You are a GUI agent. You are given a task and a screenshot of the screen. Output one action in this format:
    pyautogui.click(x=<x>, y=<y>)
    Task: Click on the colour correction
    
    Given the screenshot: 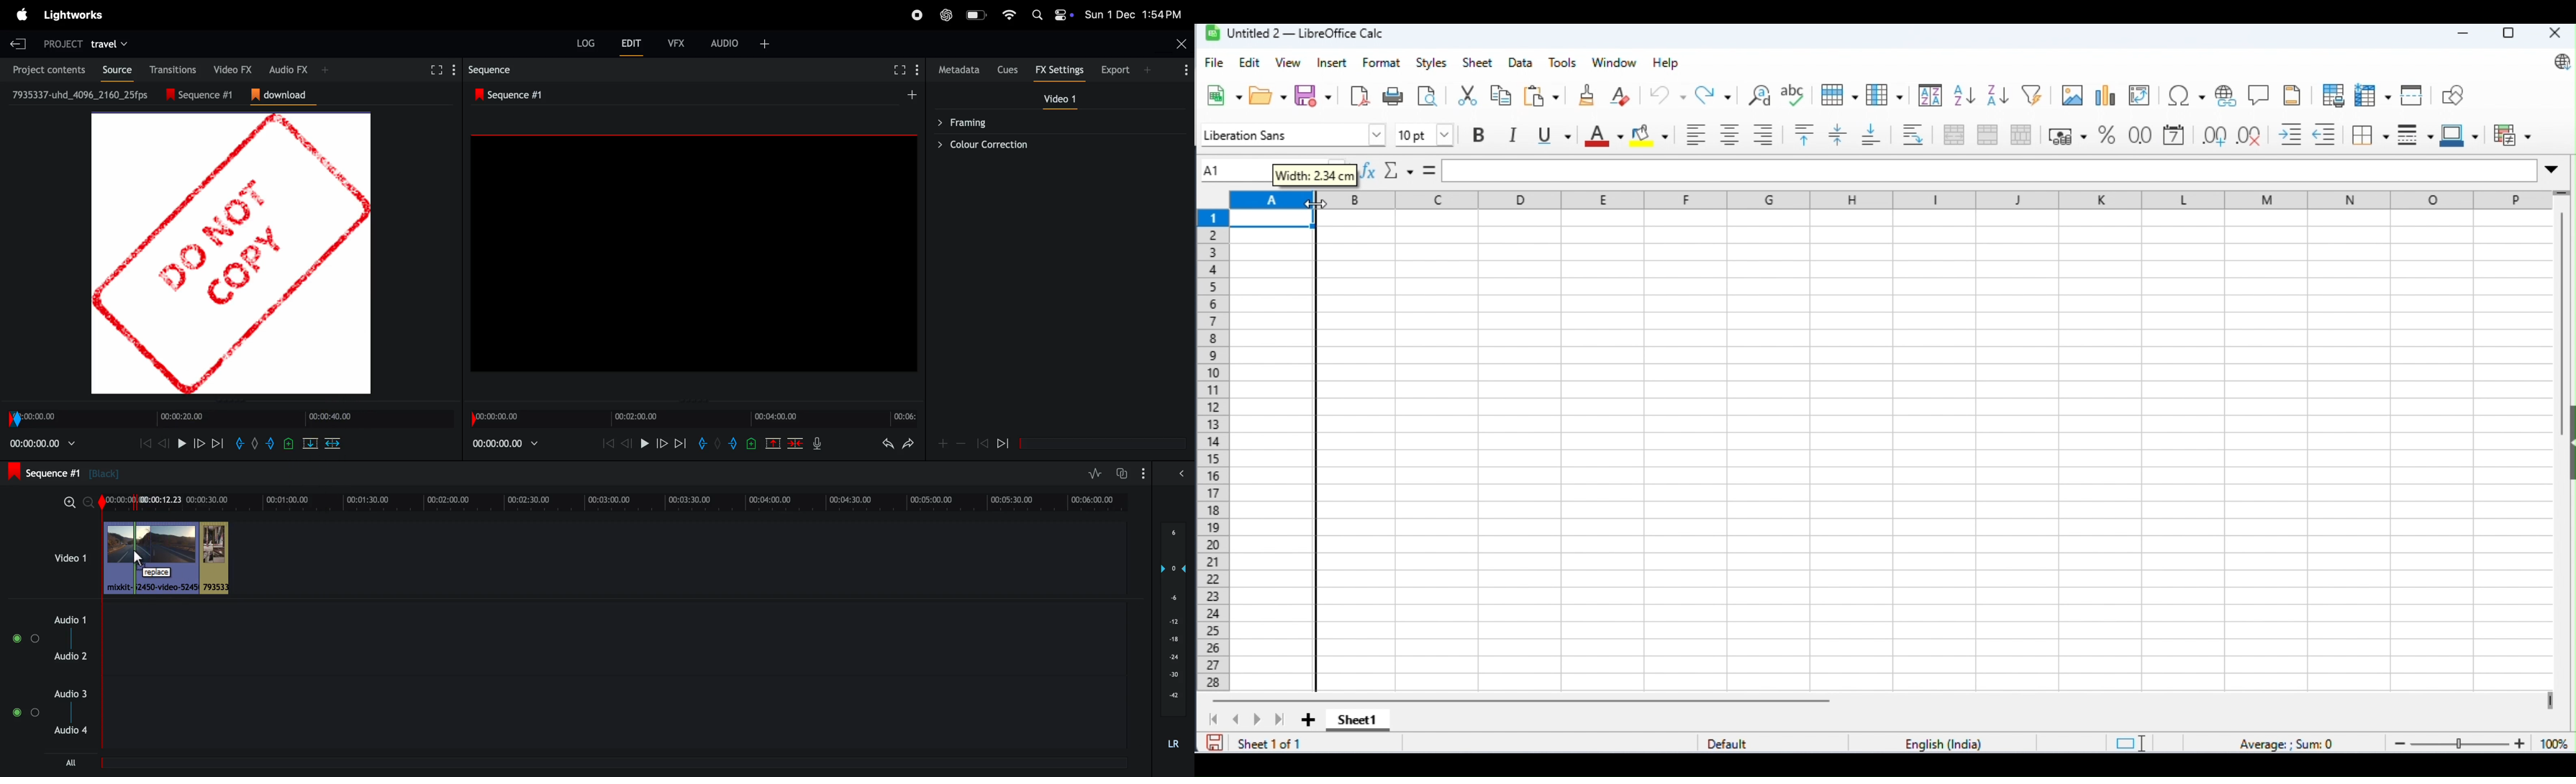 What is the action you would take?
    pyautogui.click(x=1053, y=145)
    